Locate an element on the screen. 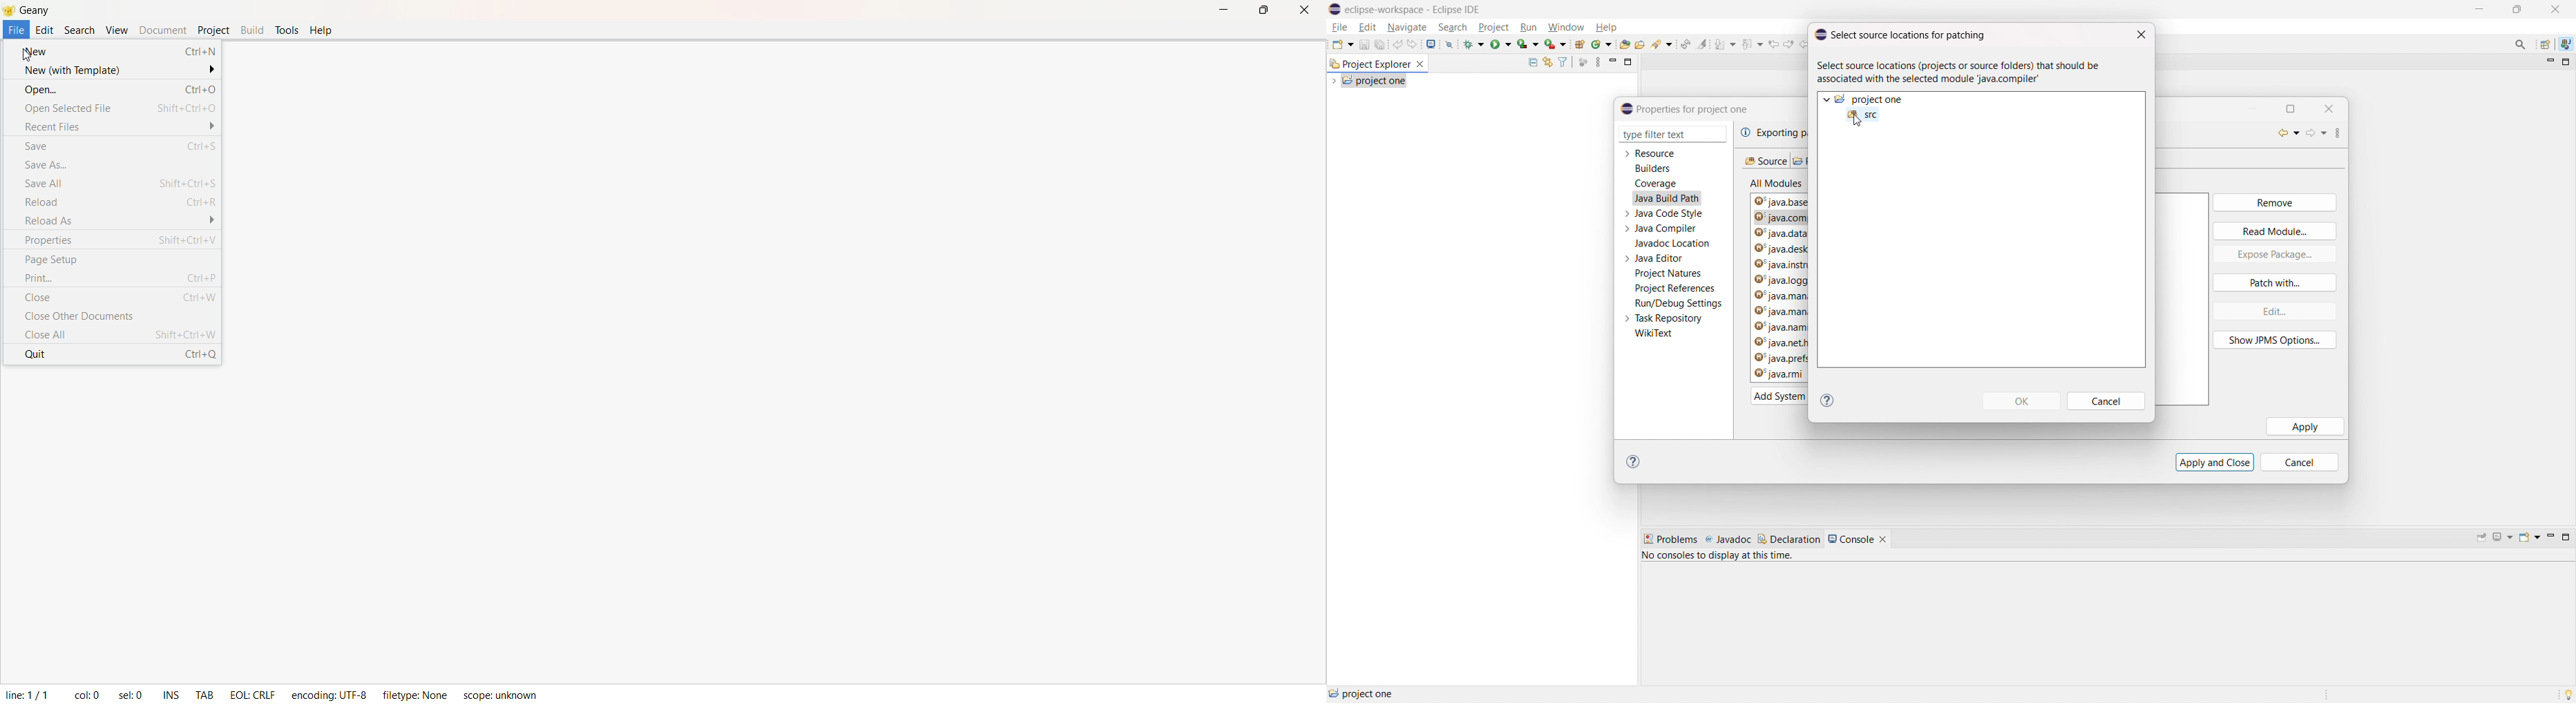 The image size is (2576, 728). Reload is located at coordinates (118, 204).